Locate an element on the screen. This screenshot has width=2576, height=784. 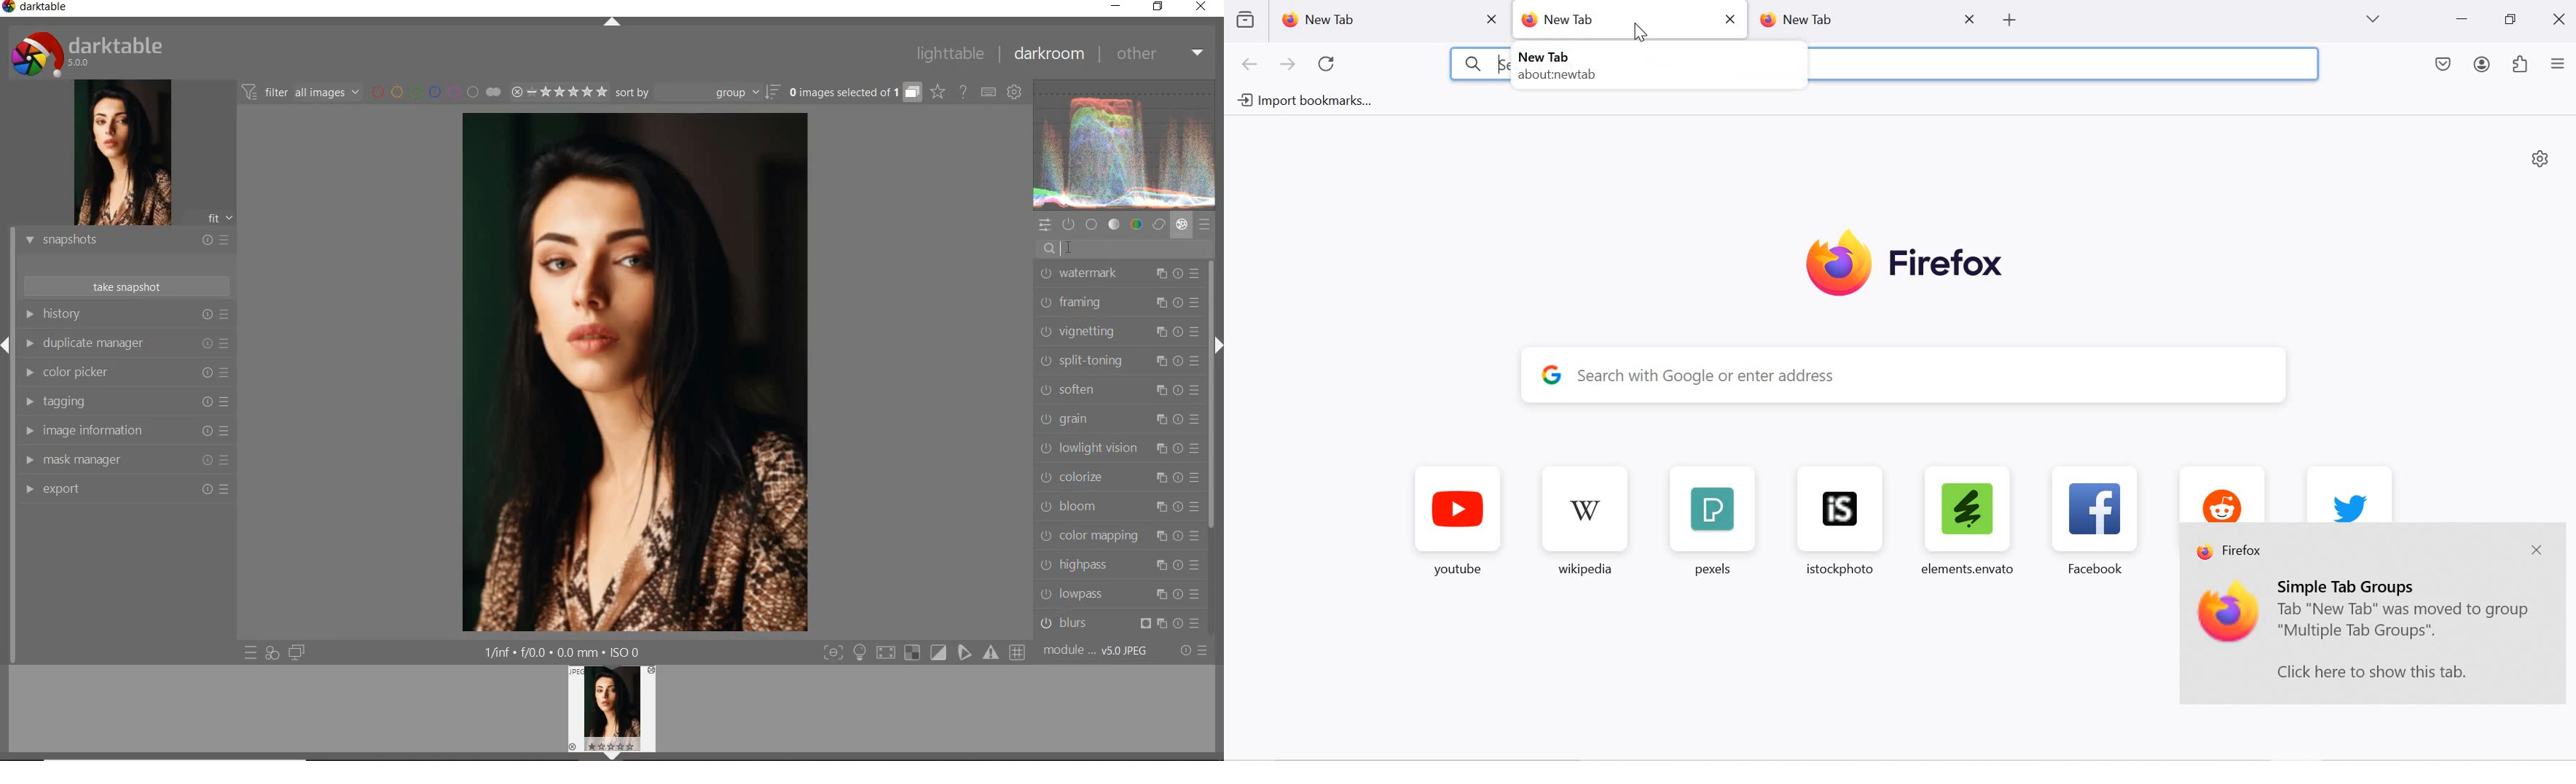
click here to show this tab is located at coordinates (2372, 672).